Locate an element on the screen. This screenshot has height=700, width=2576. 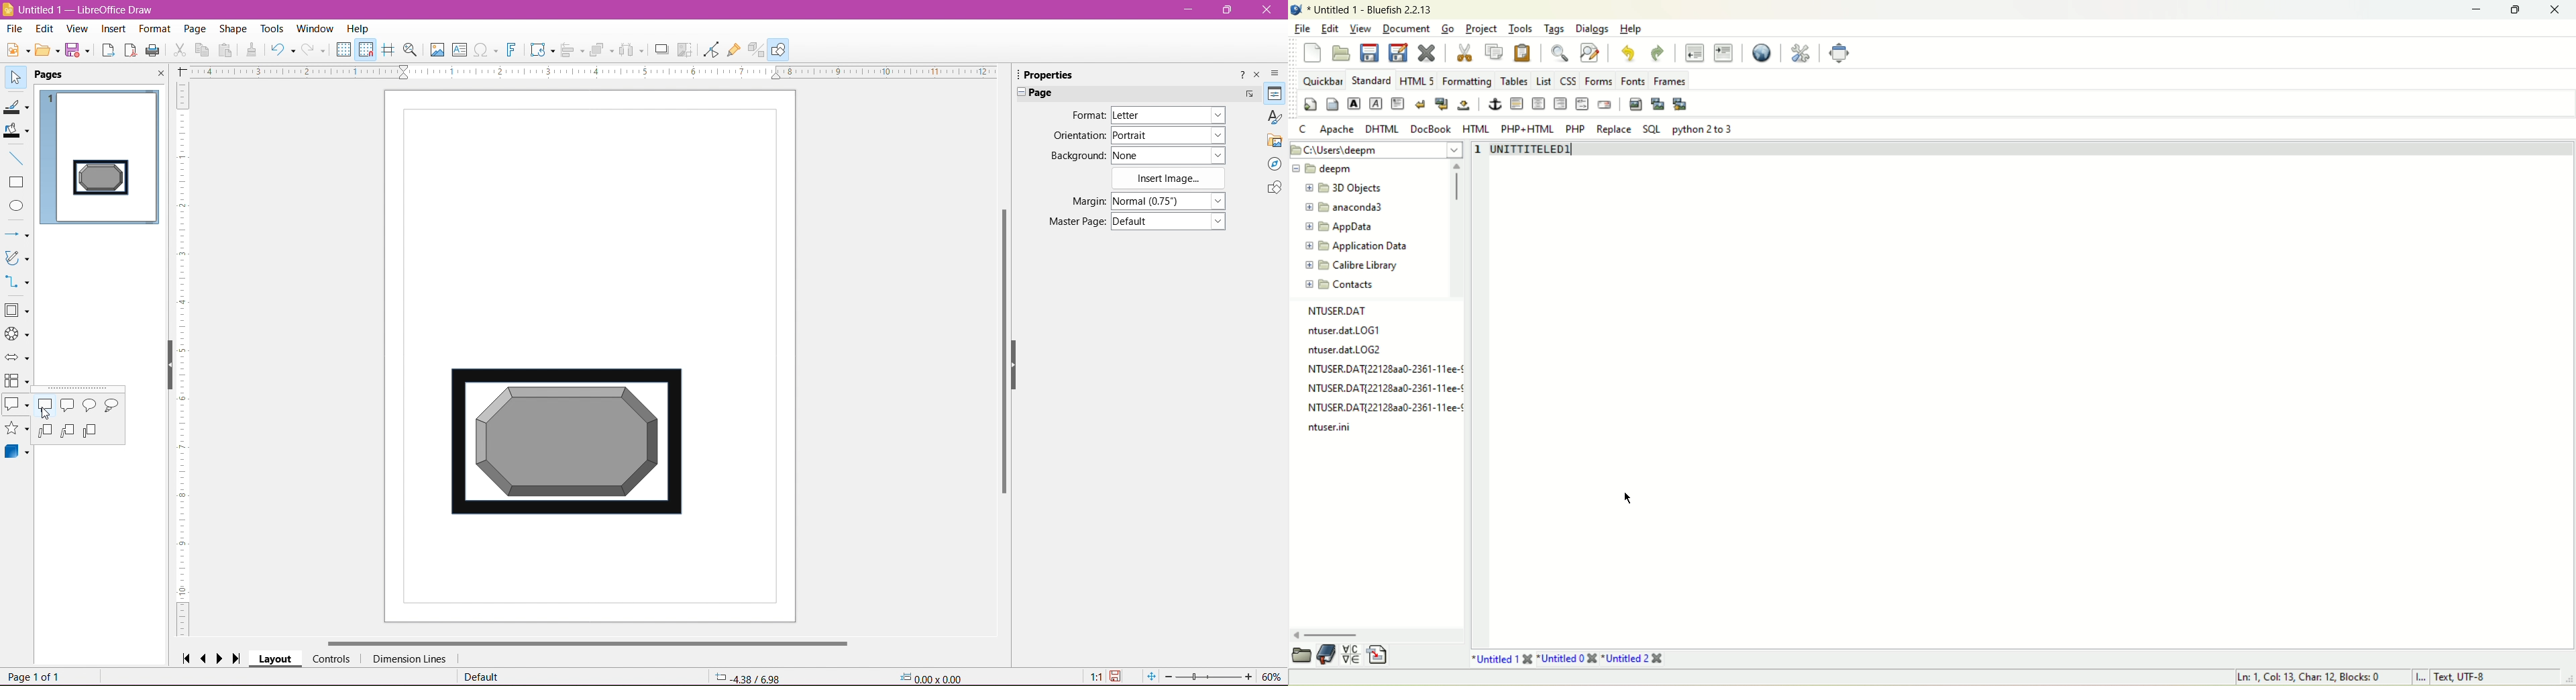
log is located at coordinates (1331, 426).